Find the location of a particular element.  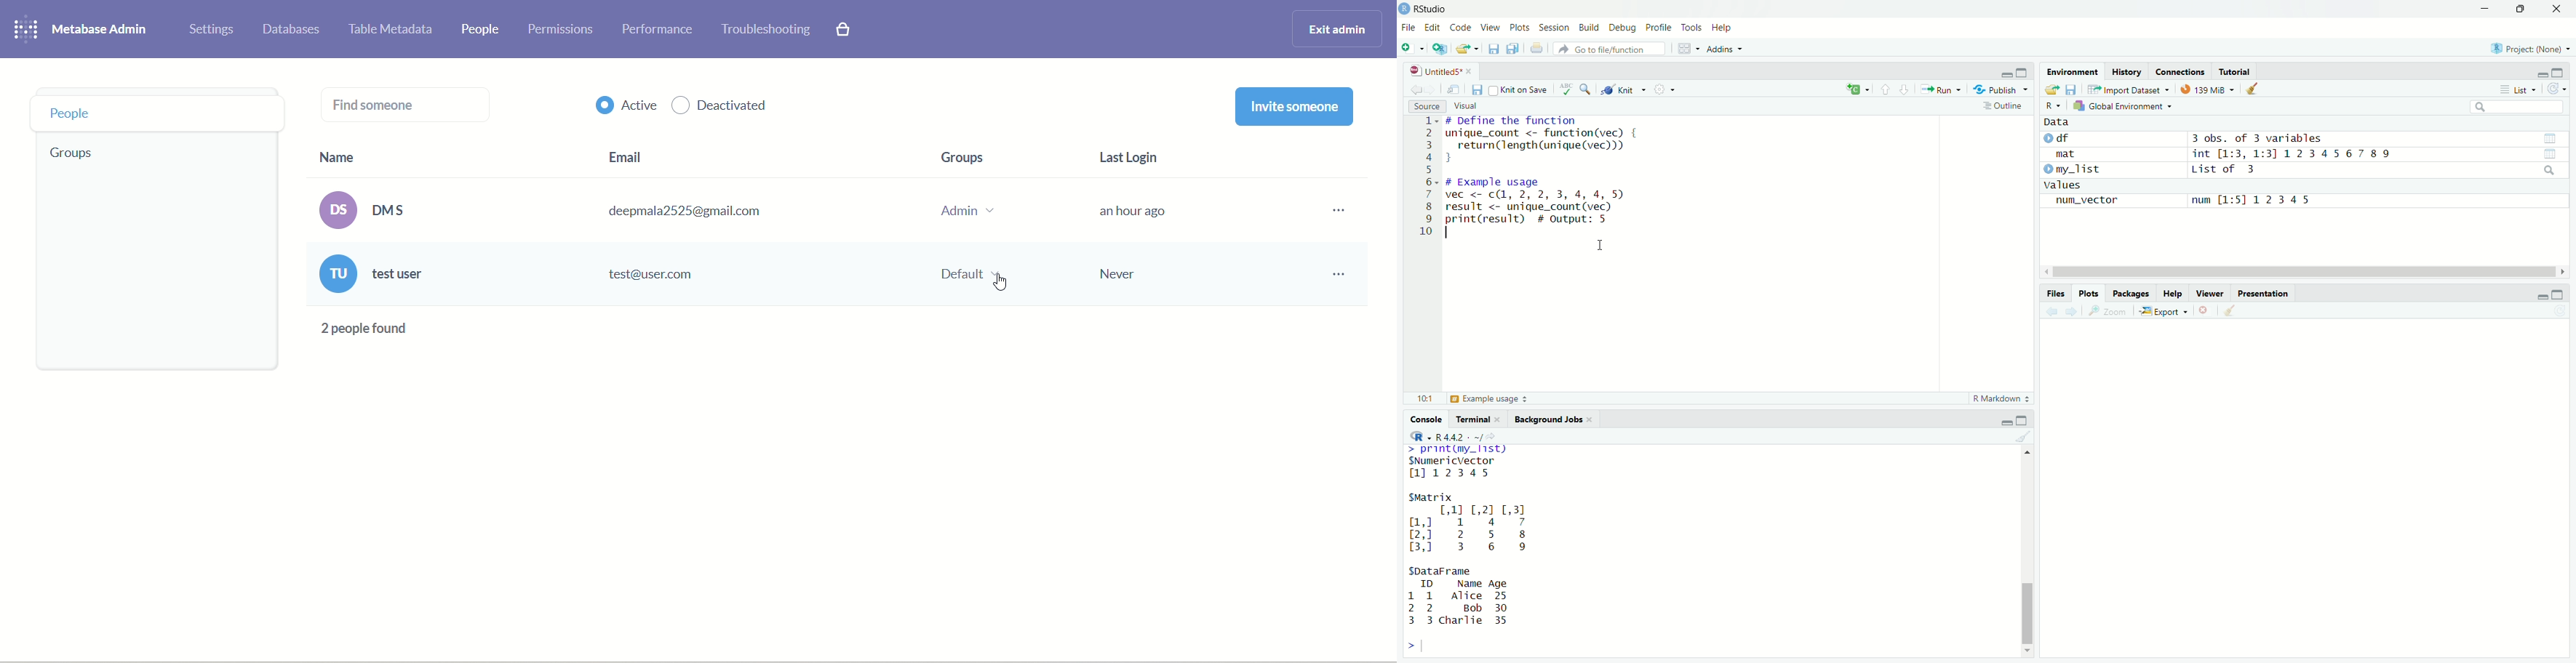

Background is located at coordinates (1550, 419).